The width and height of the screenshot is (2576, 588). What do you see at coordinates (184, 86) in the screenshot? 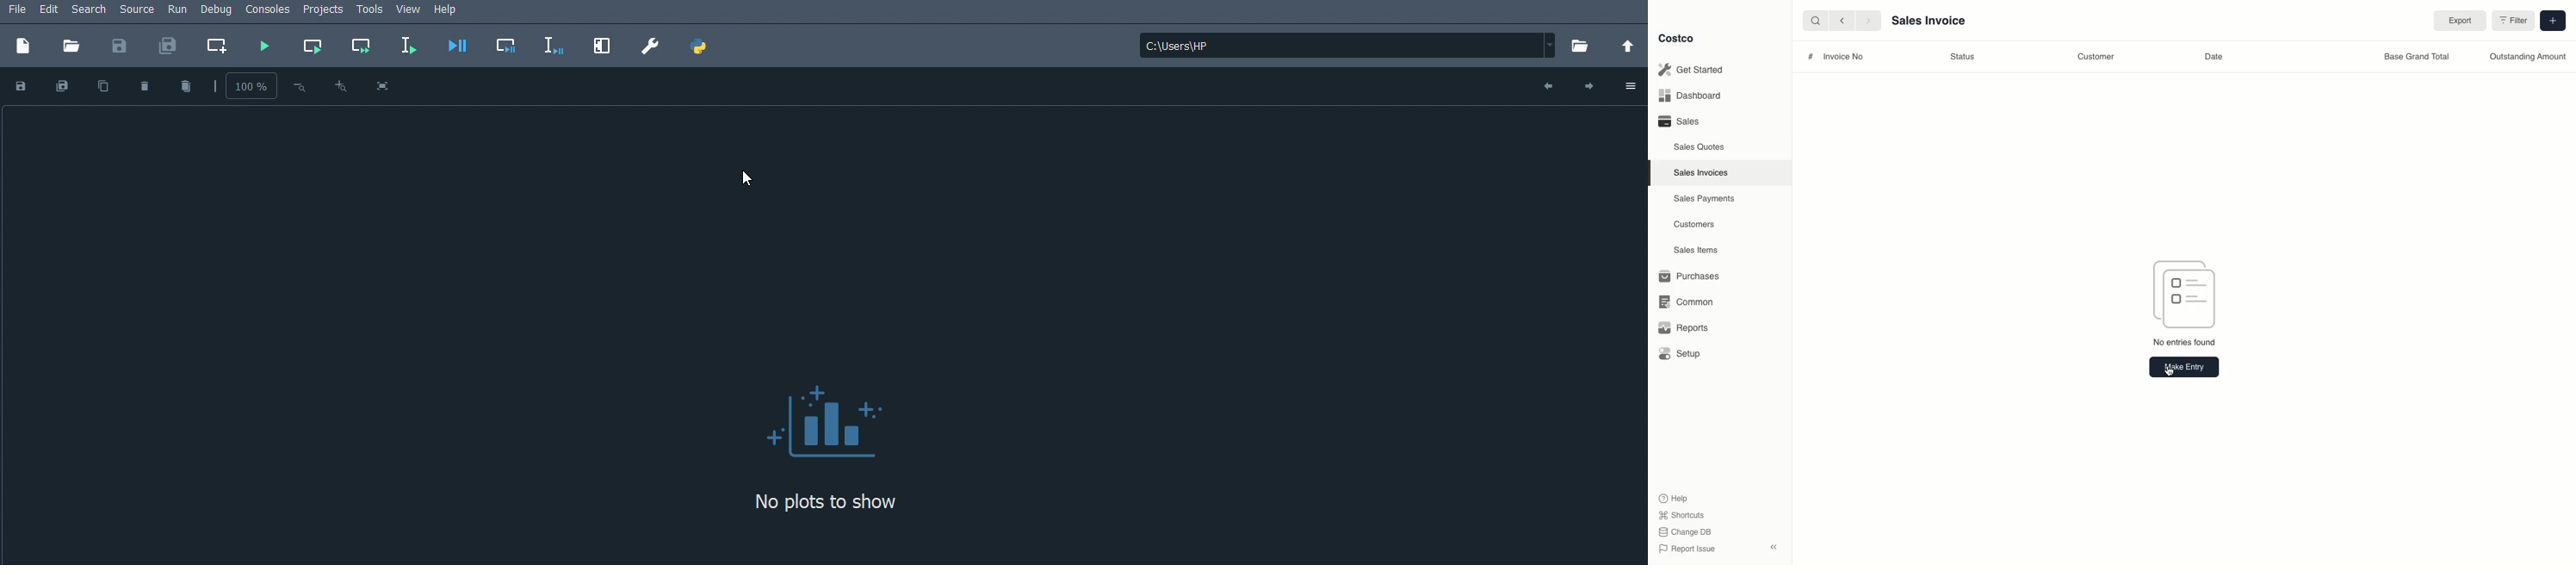
I see `delete all` at bounding box center [184, 86].